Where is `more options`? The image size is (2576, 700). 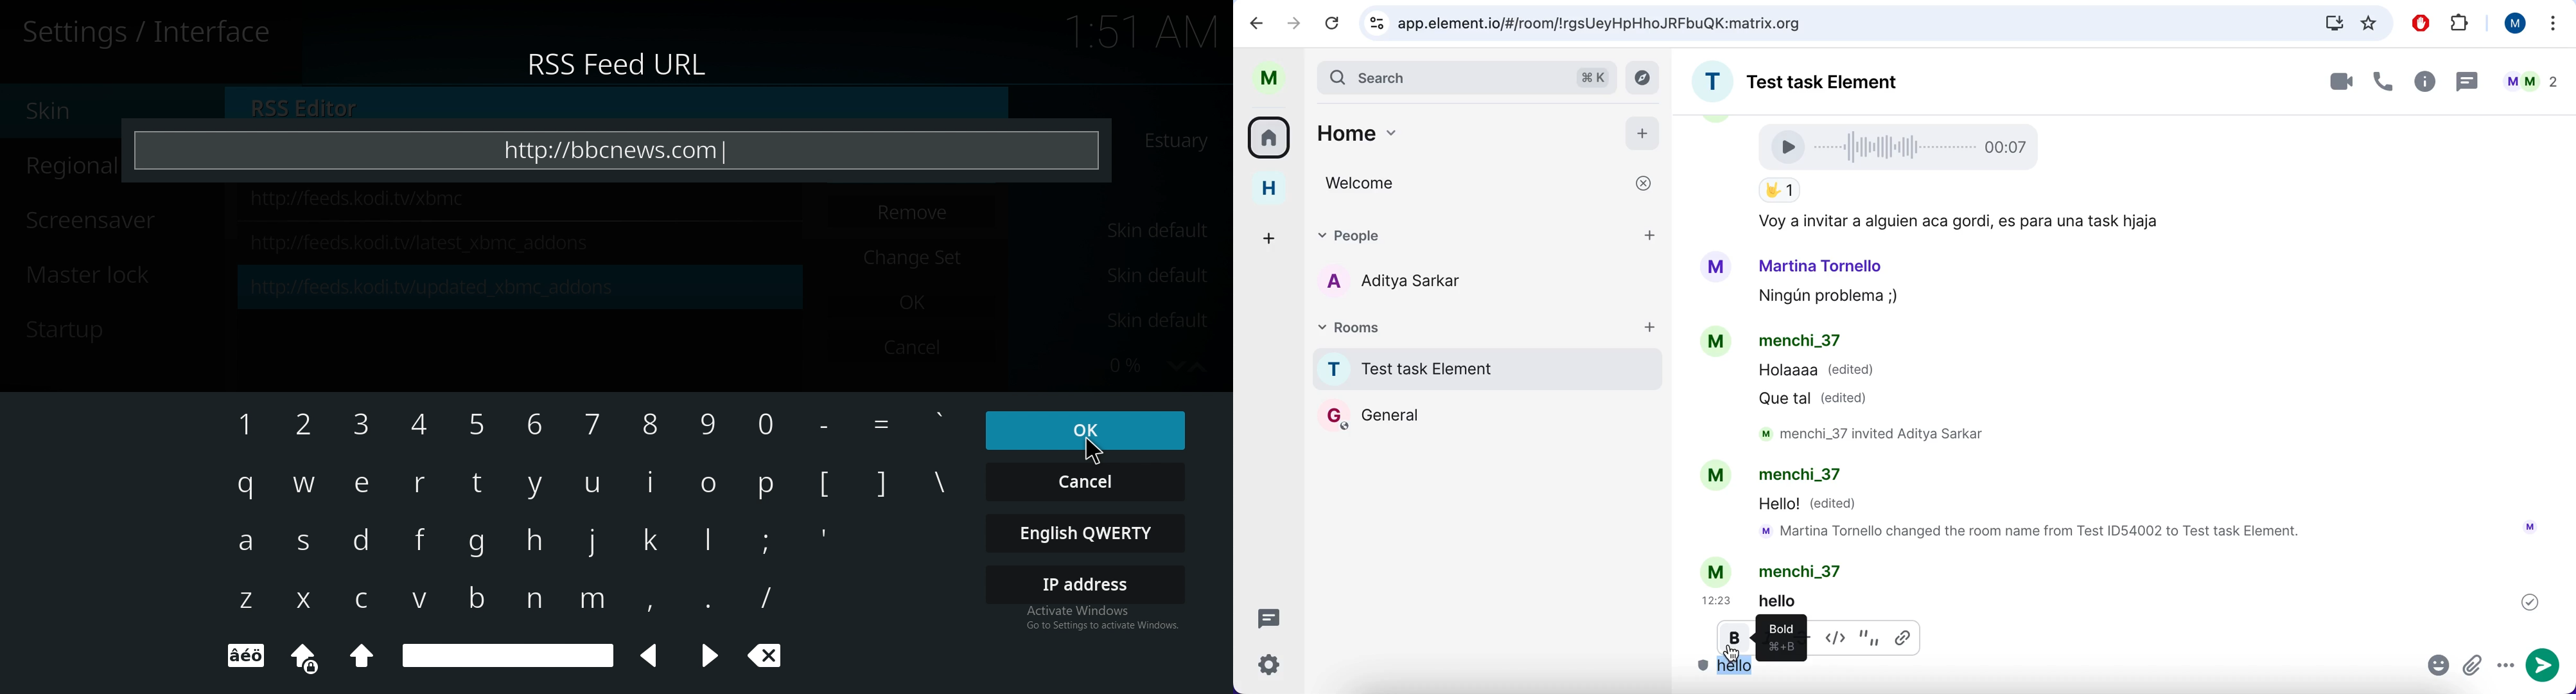 more options is located at coordinates (2505, 666).